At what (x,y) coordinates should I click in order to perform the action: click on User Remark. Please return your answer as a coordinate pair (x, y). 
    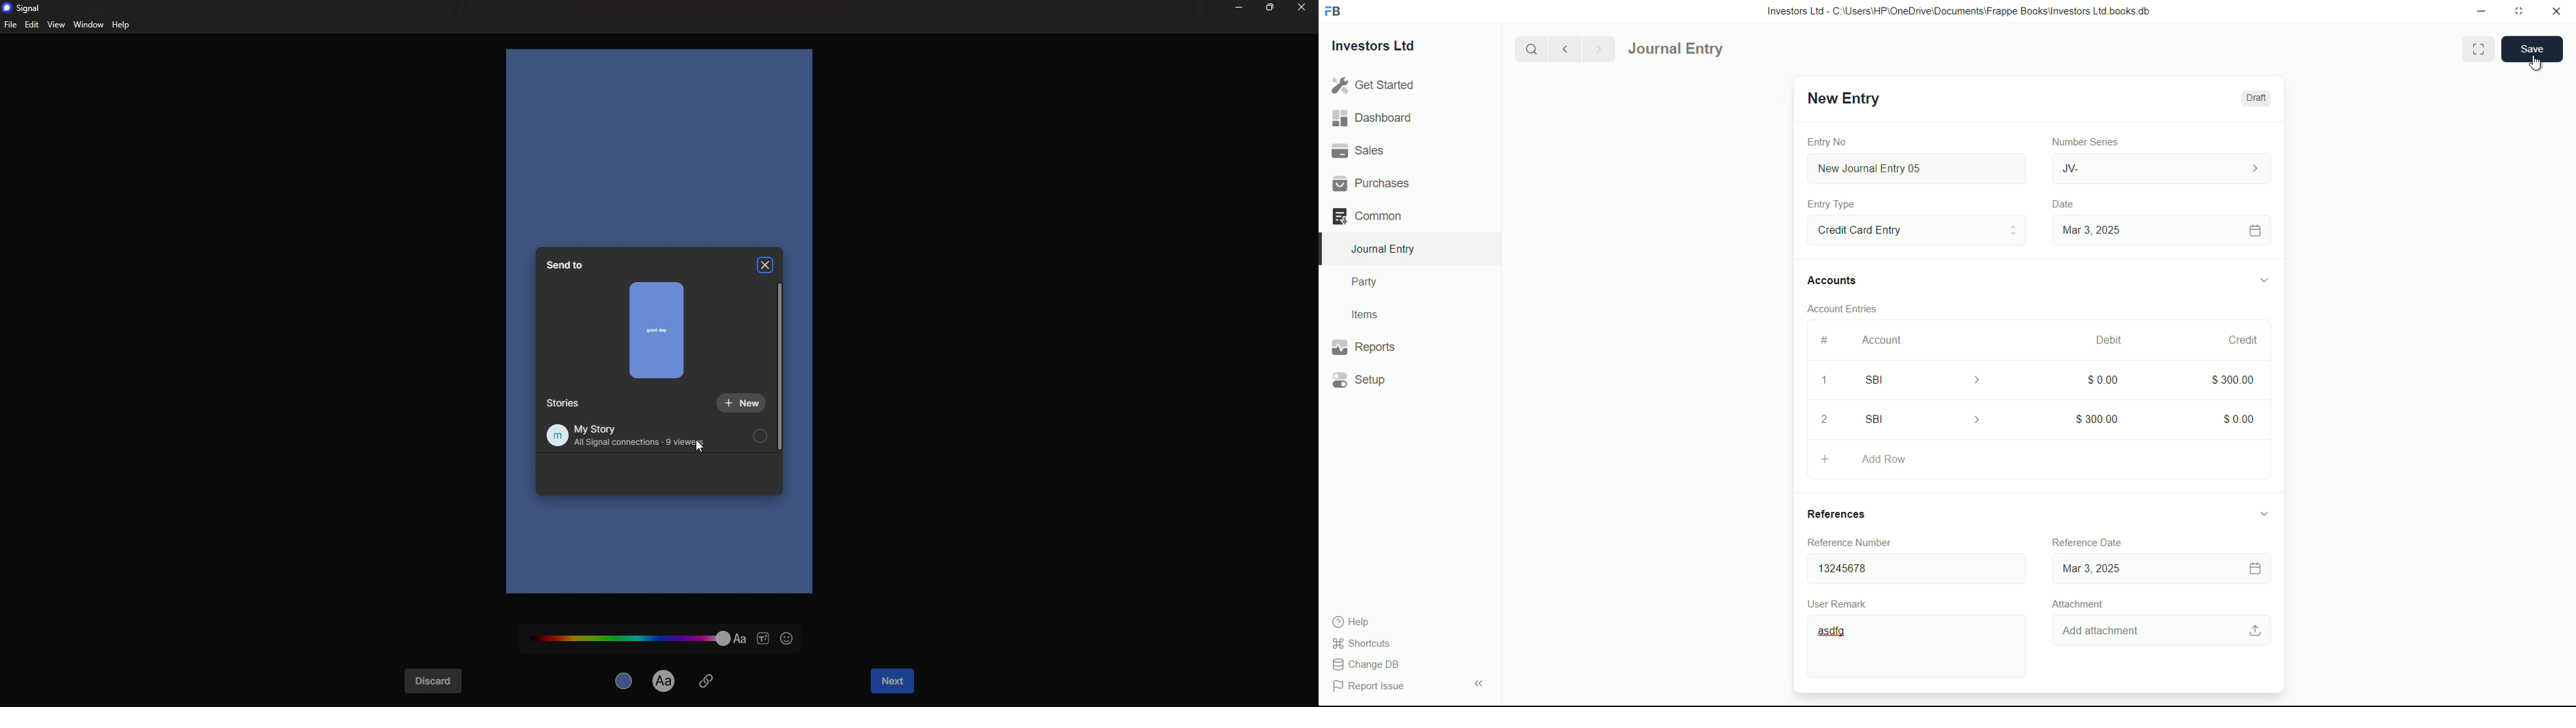
    Looking at the image, I should click on (1840, 603).